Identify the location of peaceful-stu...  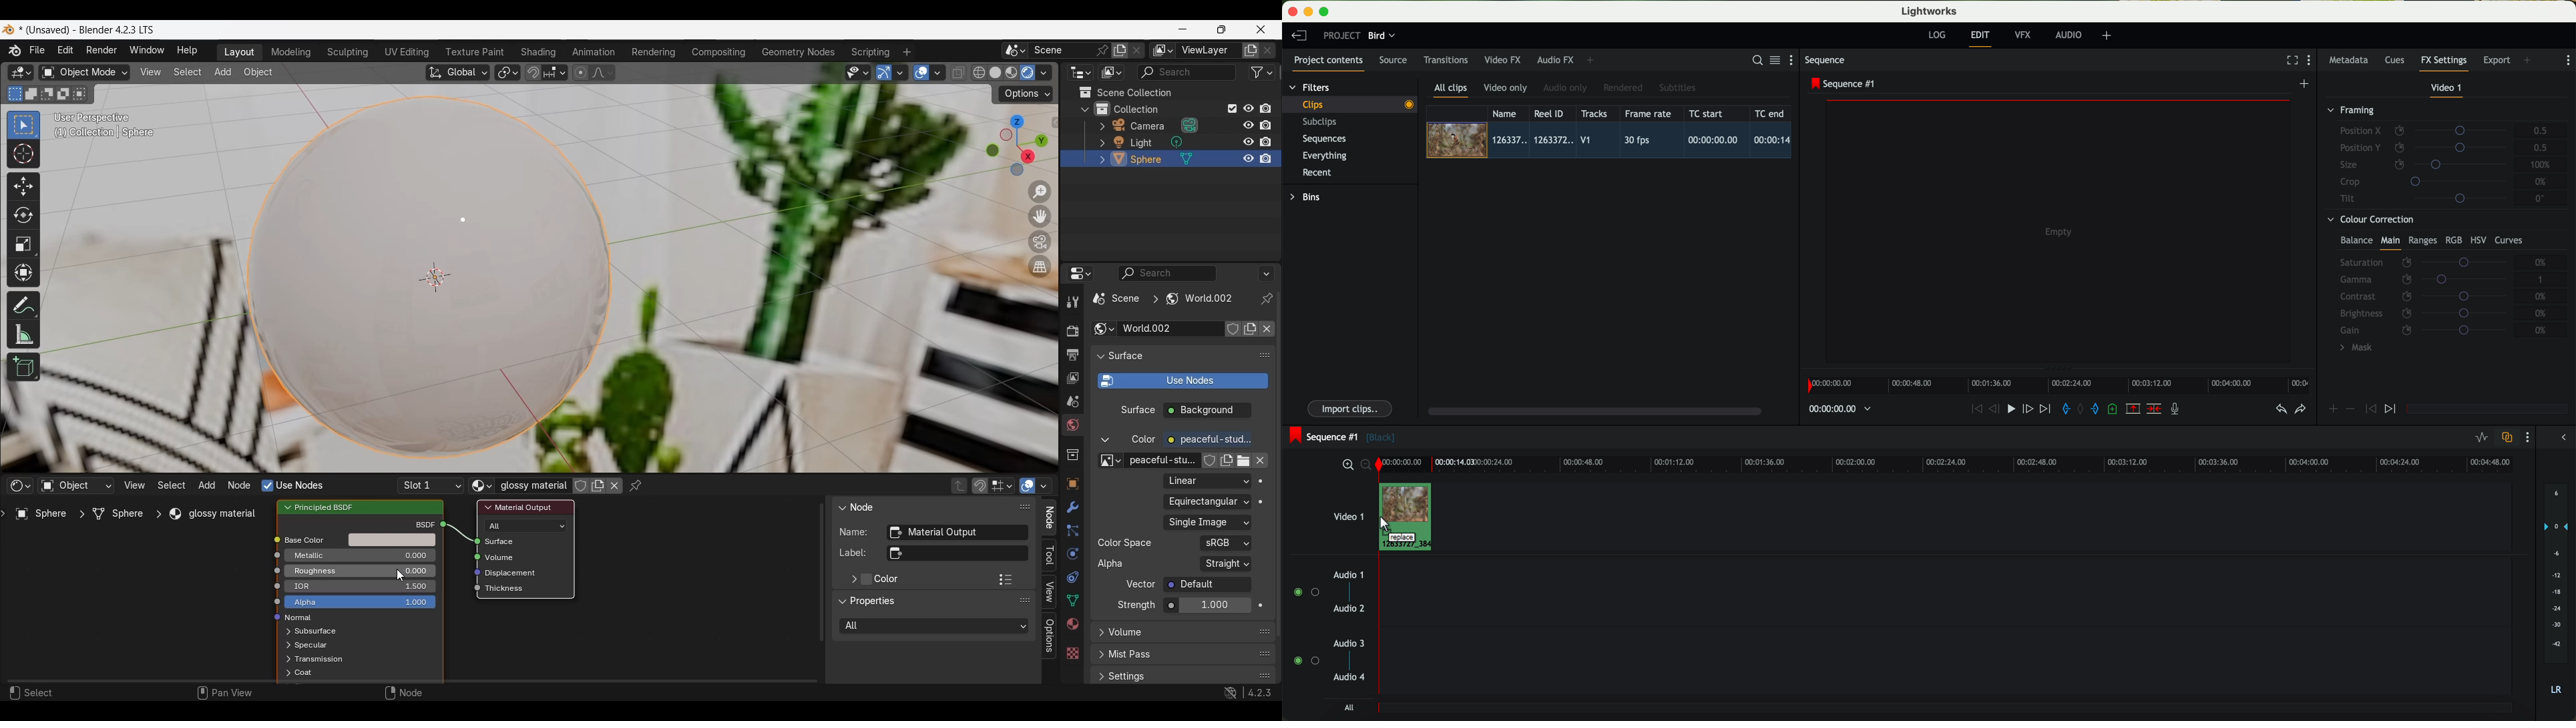
(1162, 461).